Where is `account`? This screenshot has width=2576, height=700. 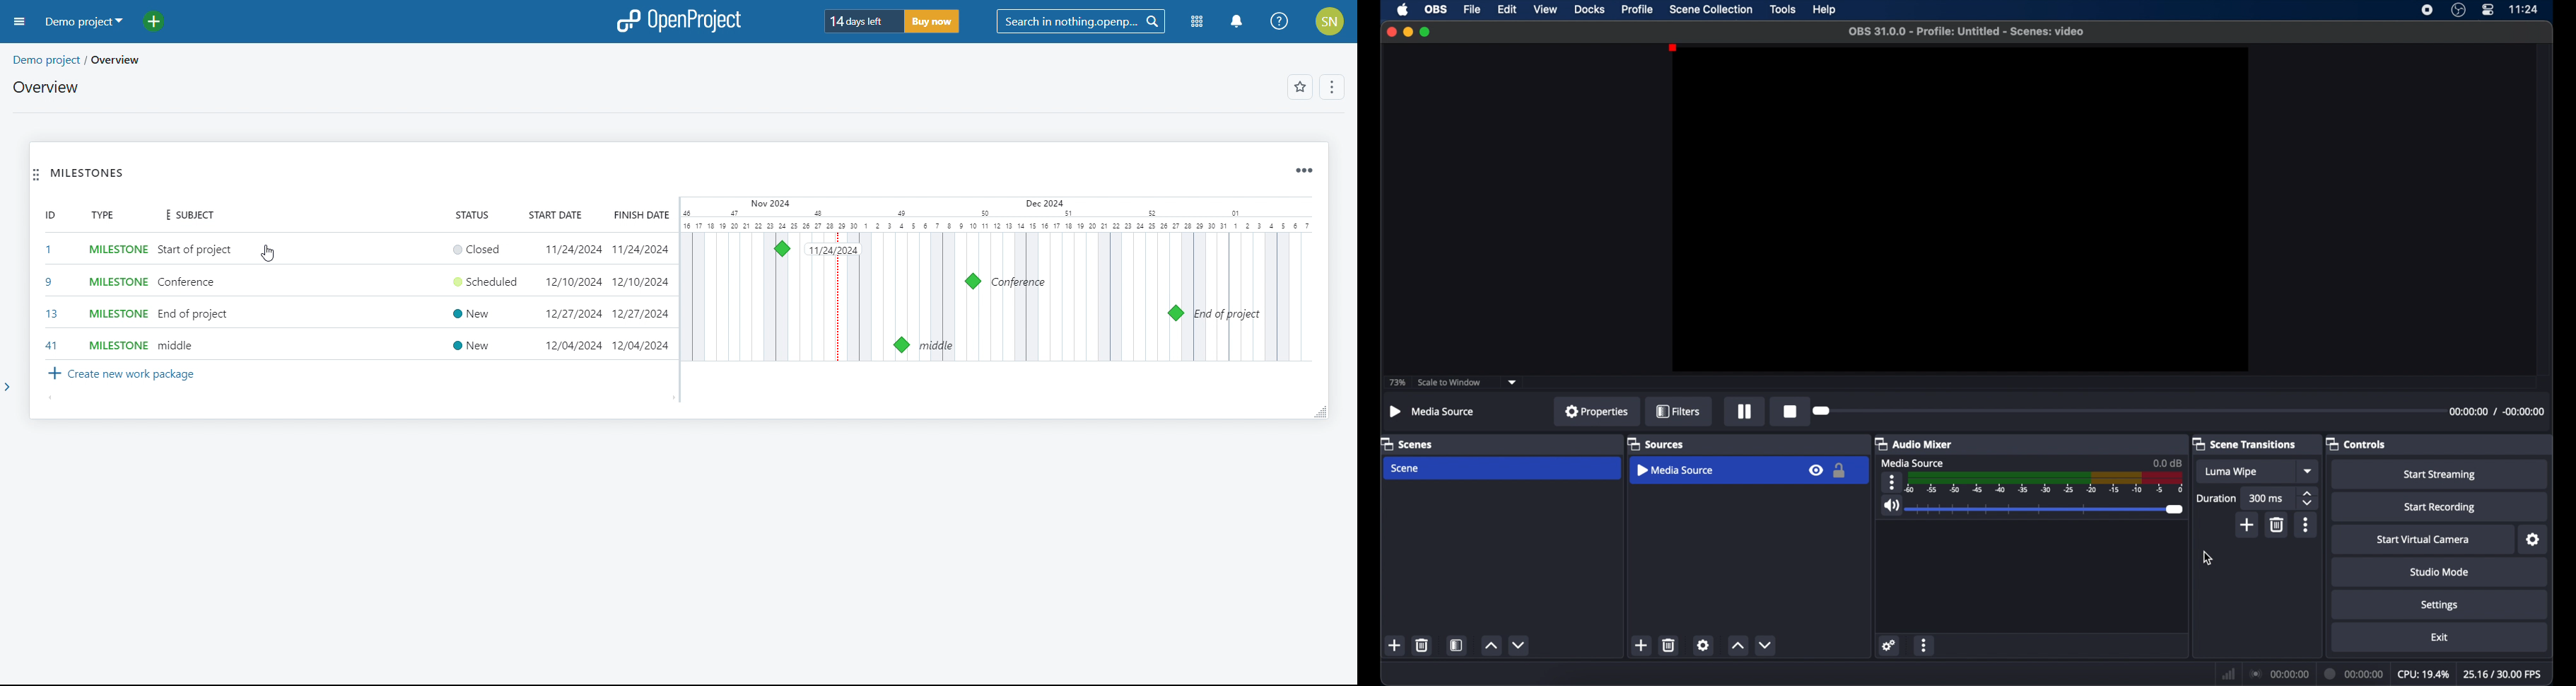 account is located at coordinates (1330, 21).